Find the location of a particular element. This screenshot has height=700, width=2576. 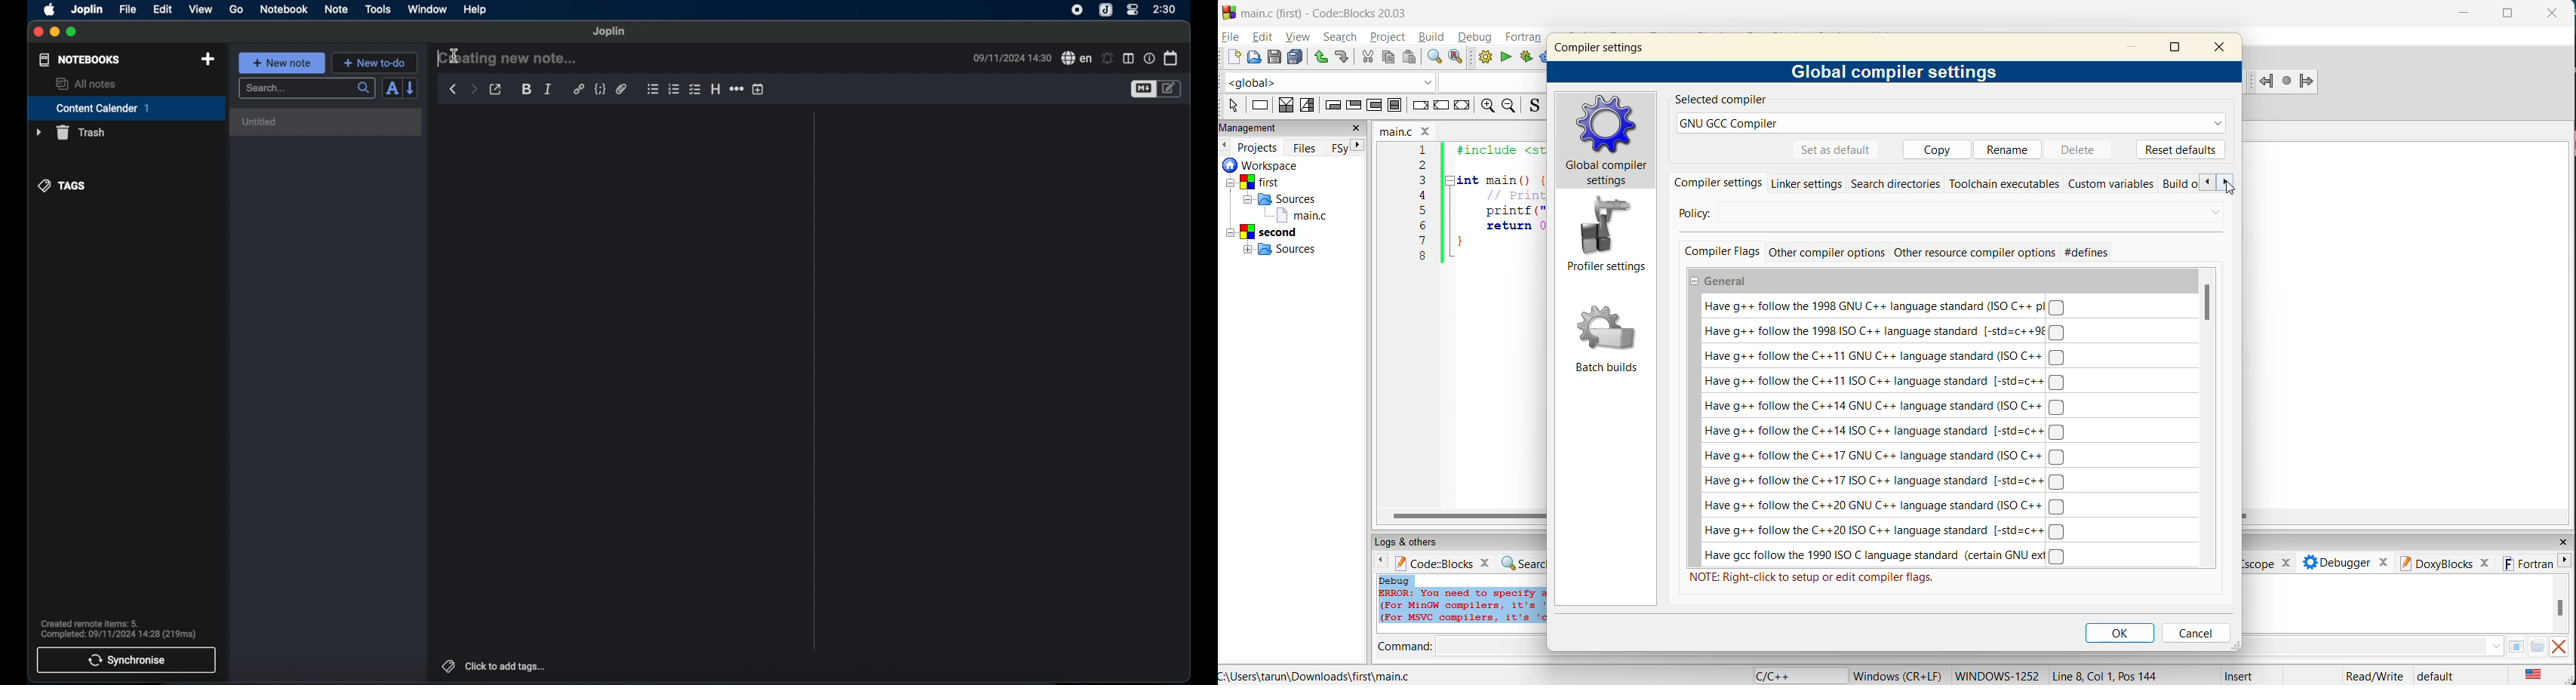

close is located at coordinates (2553, 14).